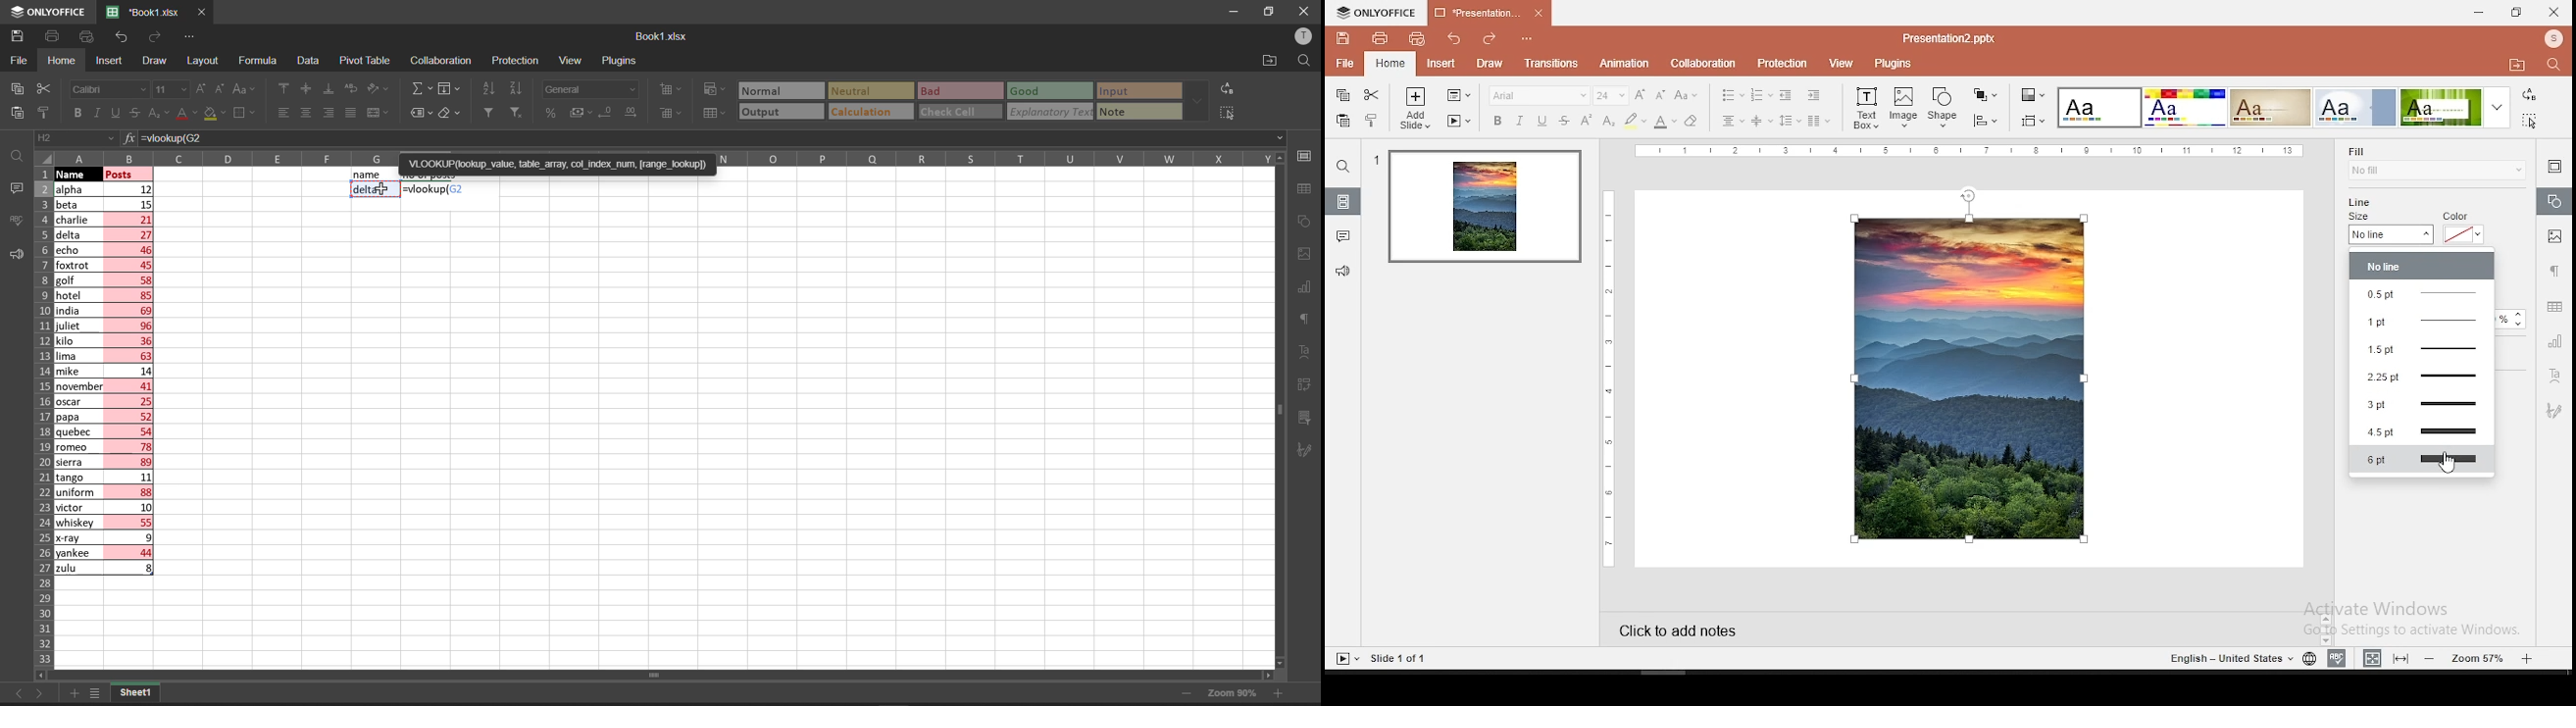  What do you see at coordinates (1453, 41) in the screenshot?
I see `undo` at bounding box center [1453, 41].